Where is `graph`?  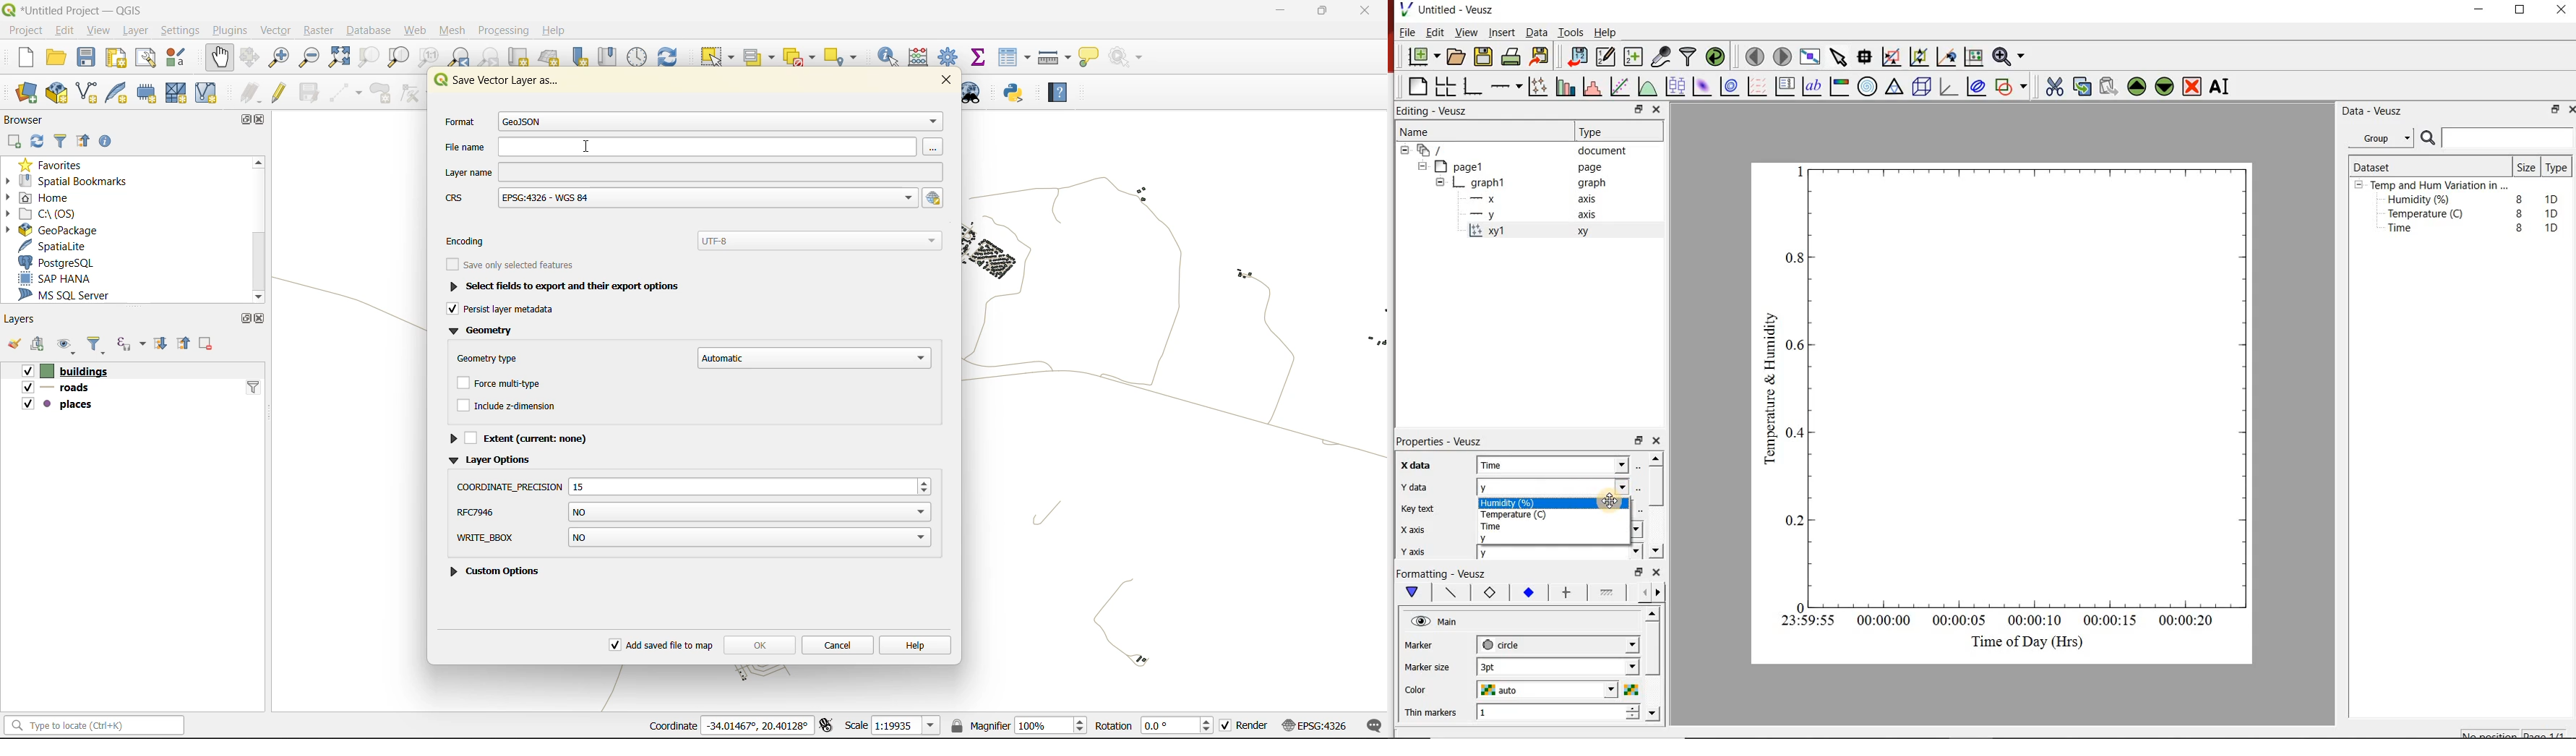 graph is located at coordinates (1489, 182).